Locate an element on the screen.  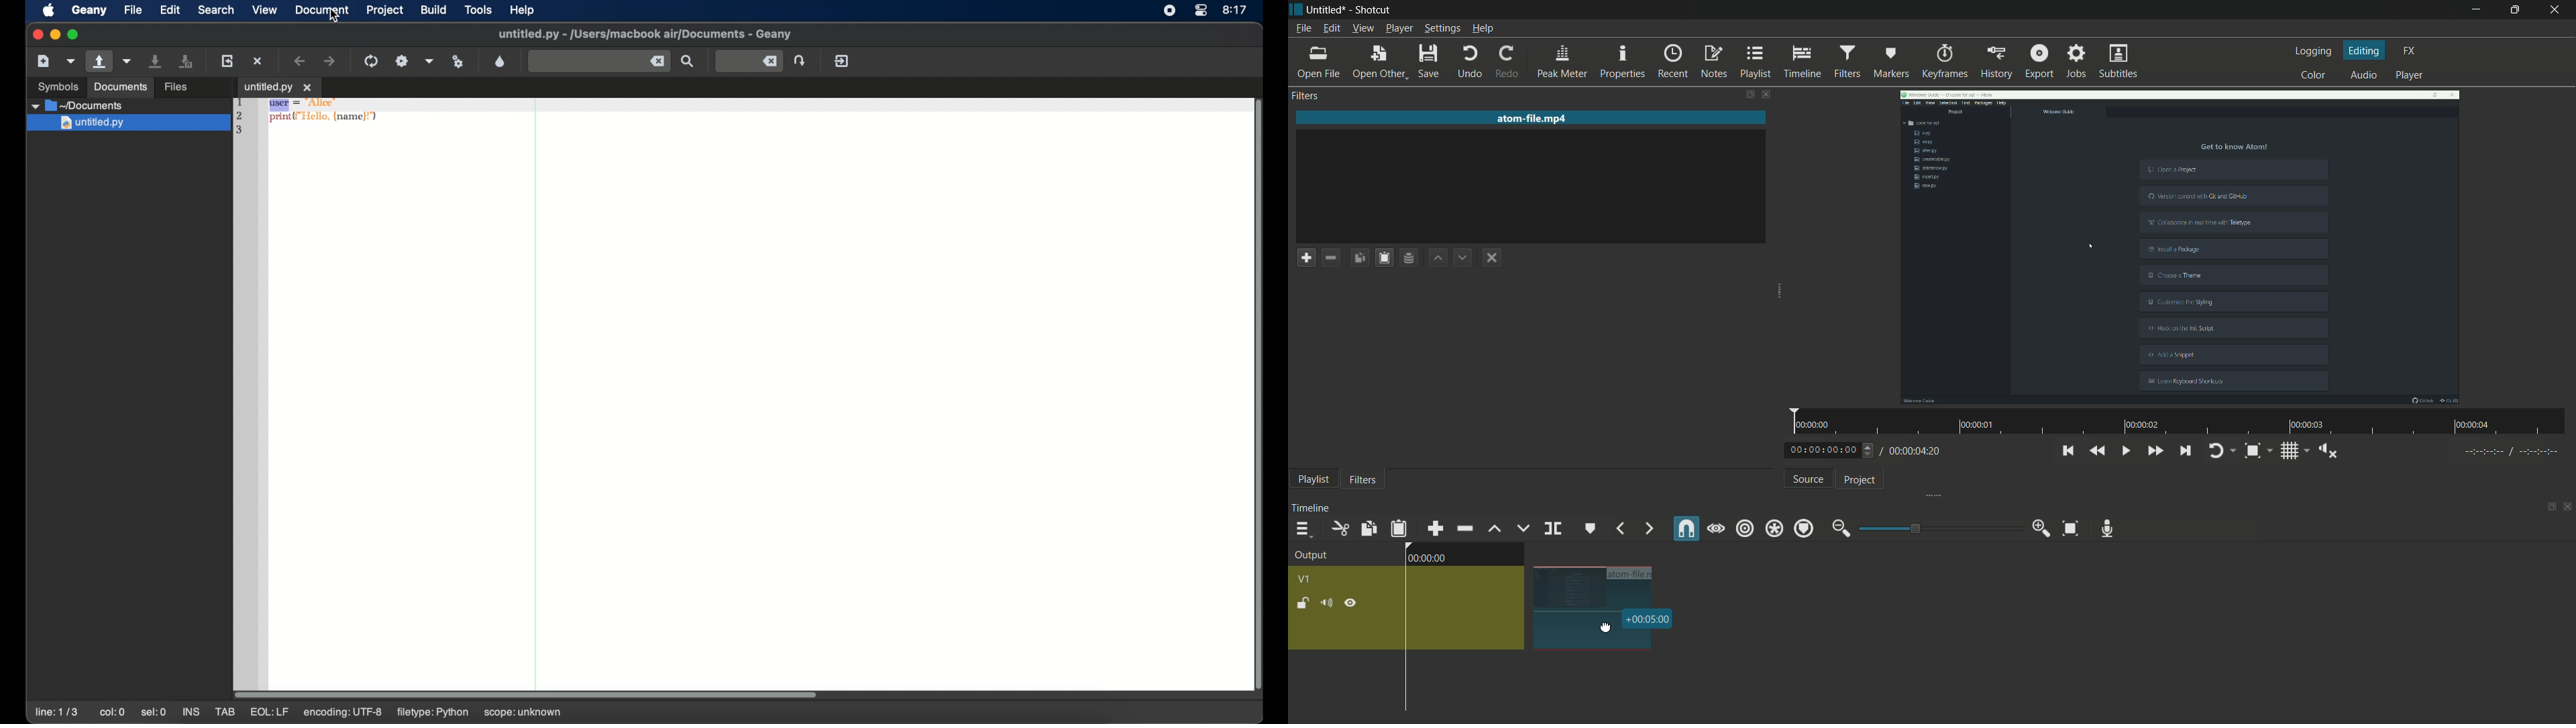
paste is located at coordinates (1399, 529).